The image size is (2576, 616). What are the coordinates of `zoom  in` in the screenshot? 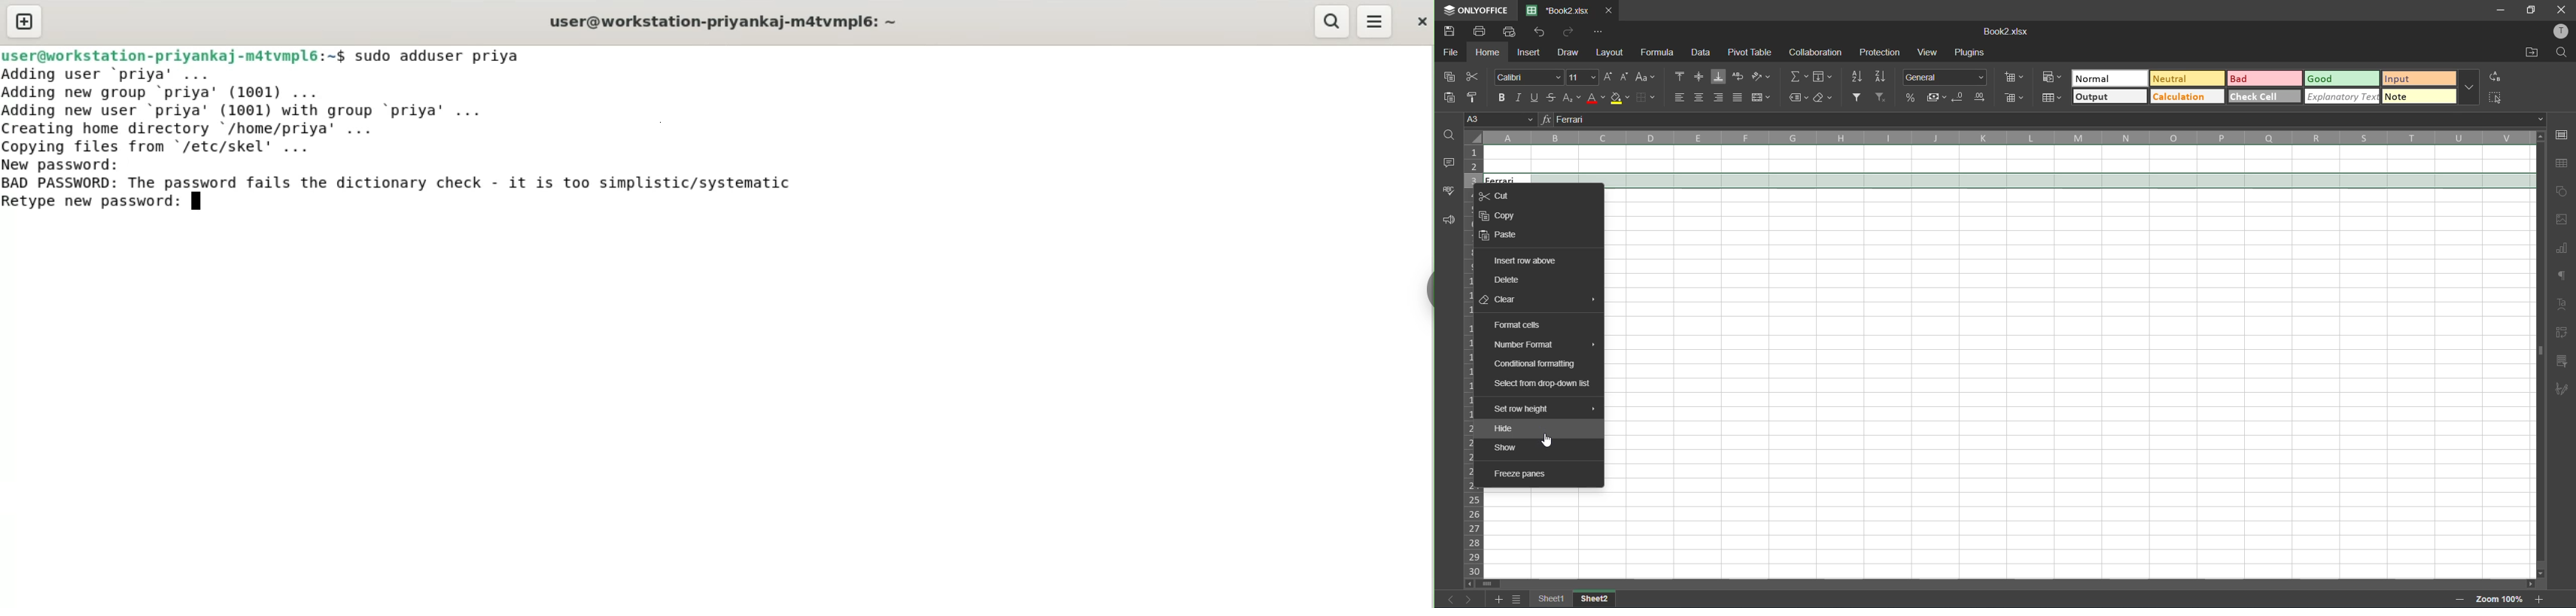 It's located at (2539, 598).